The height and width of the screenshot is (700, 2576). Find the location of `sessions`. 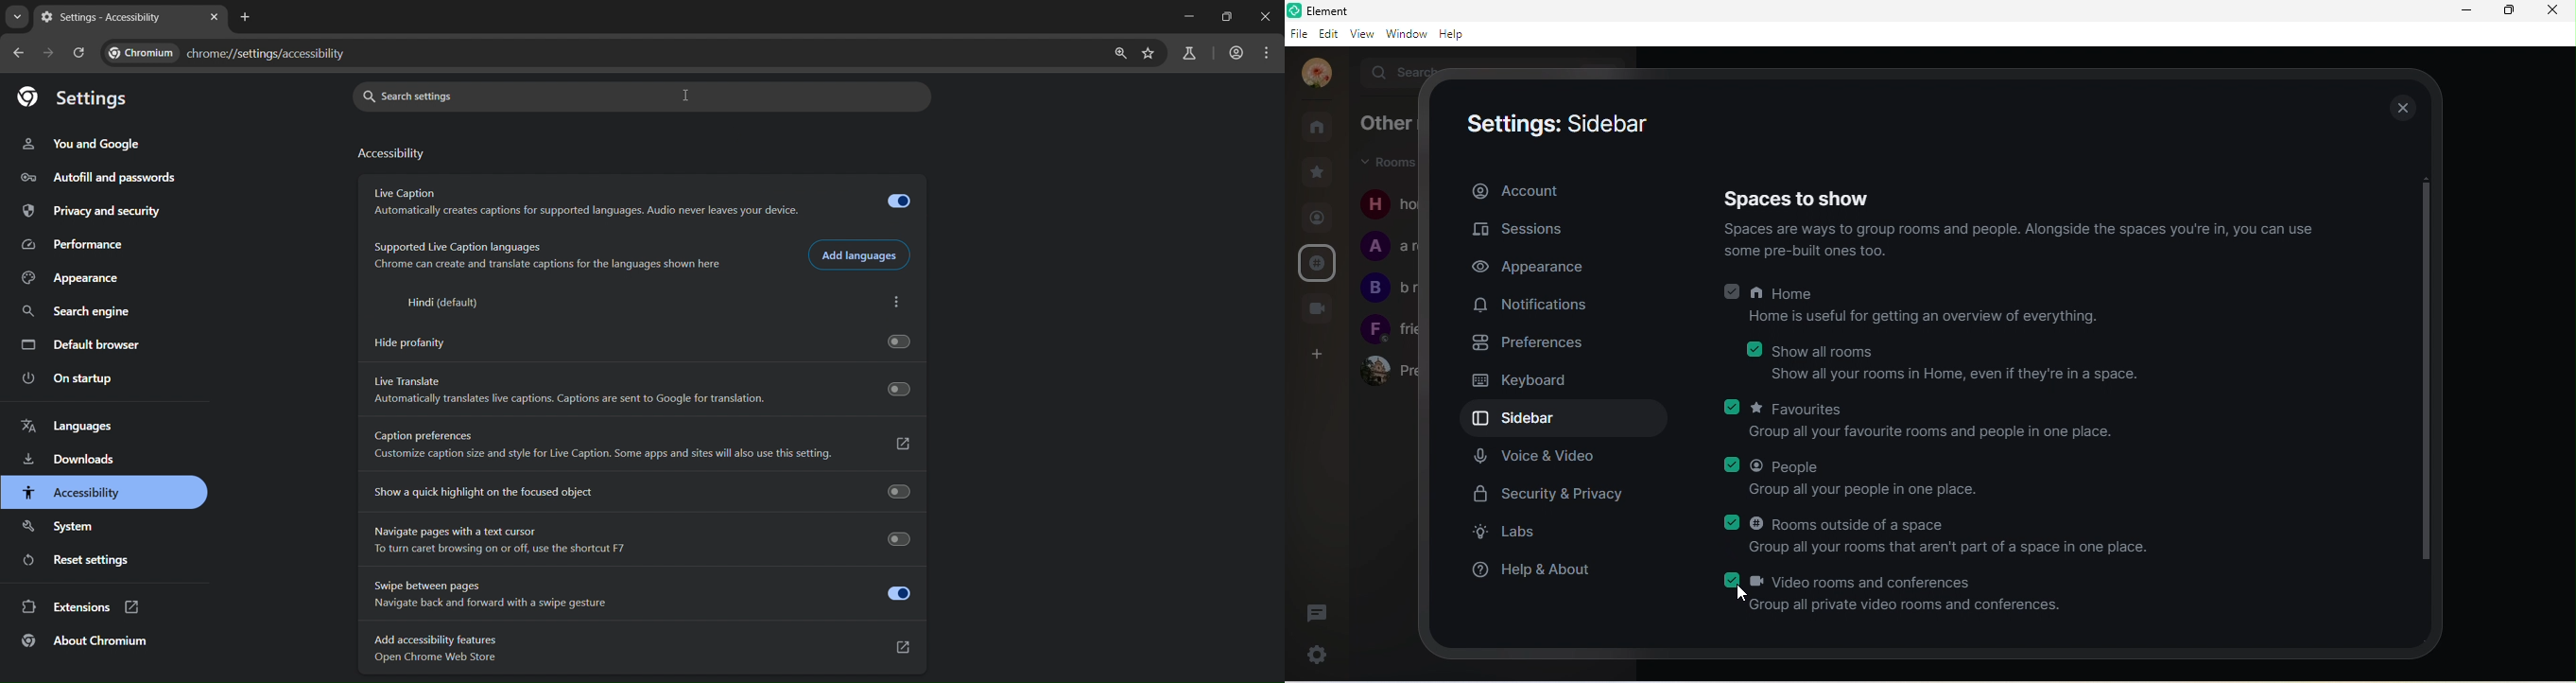

sessions is located at coordinates (1528, 231).